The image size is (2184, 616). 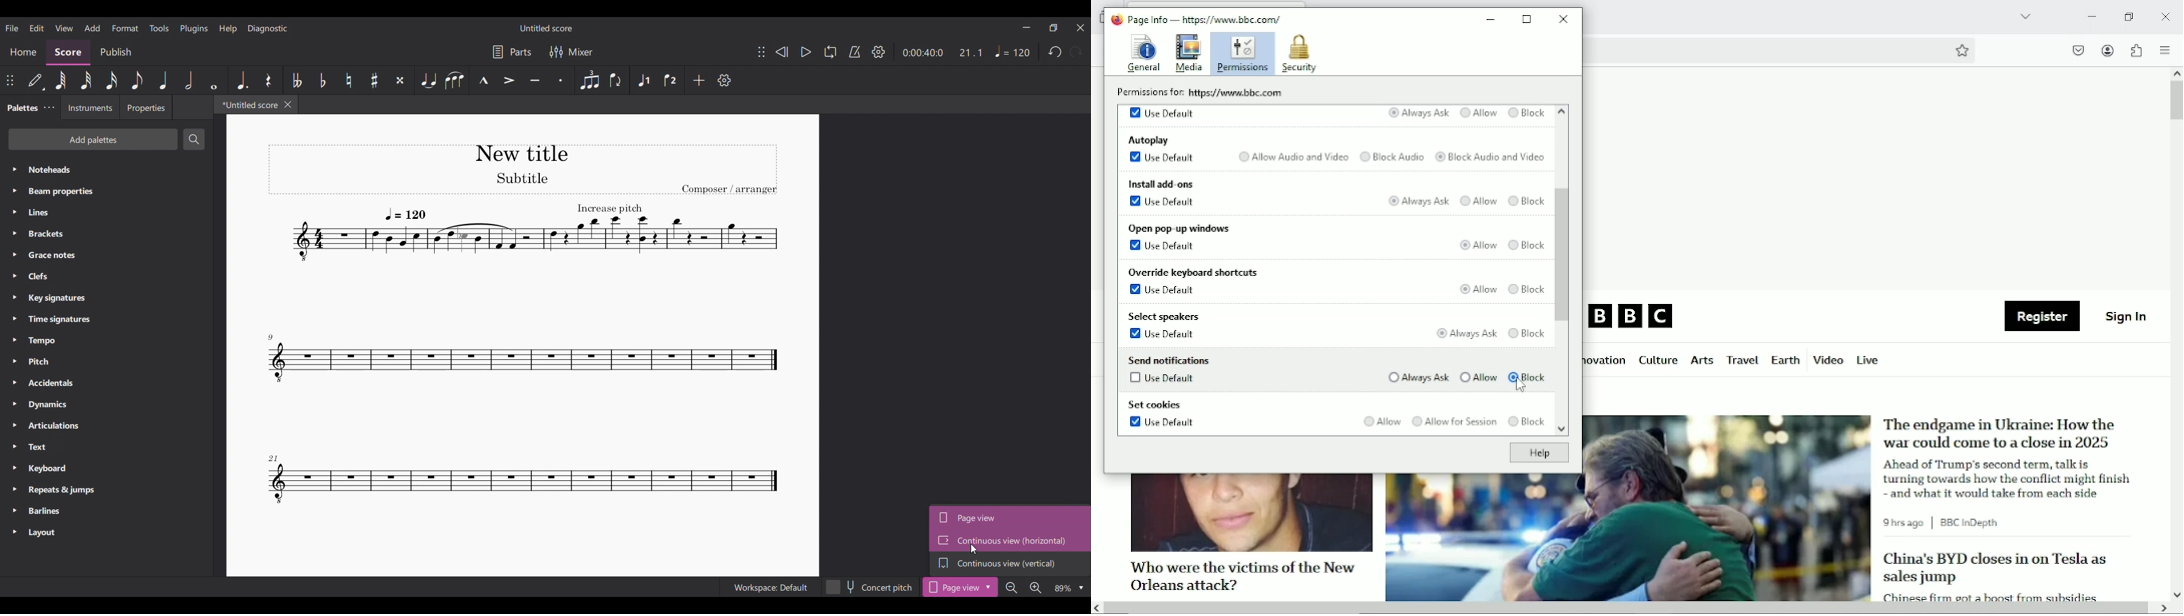 What do you see at coordinates (349, 80) in the screenshot?
I see `Toggle natural` at bounding box center [349, 80].